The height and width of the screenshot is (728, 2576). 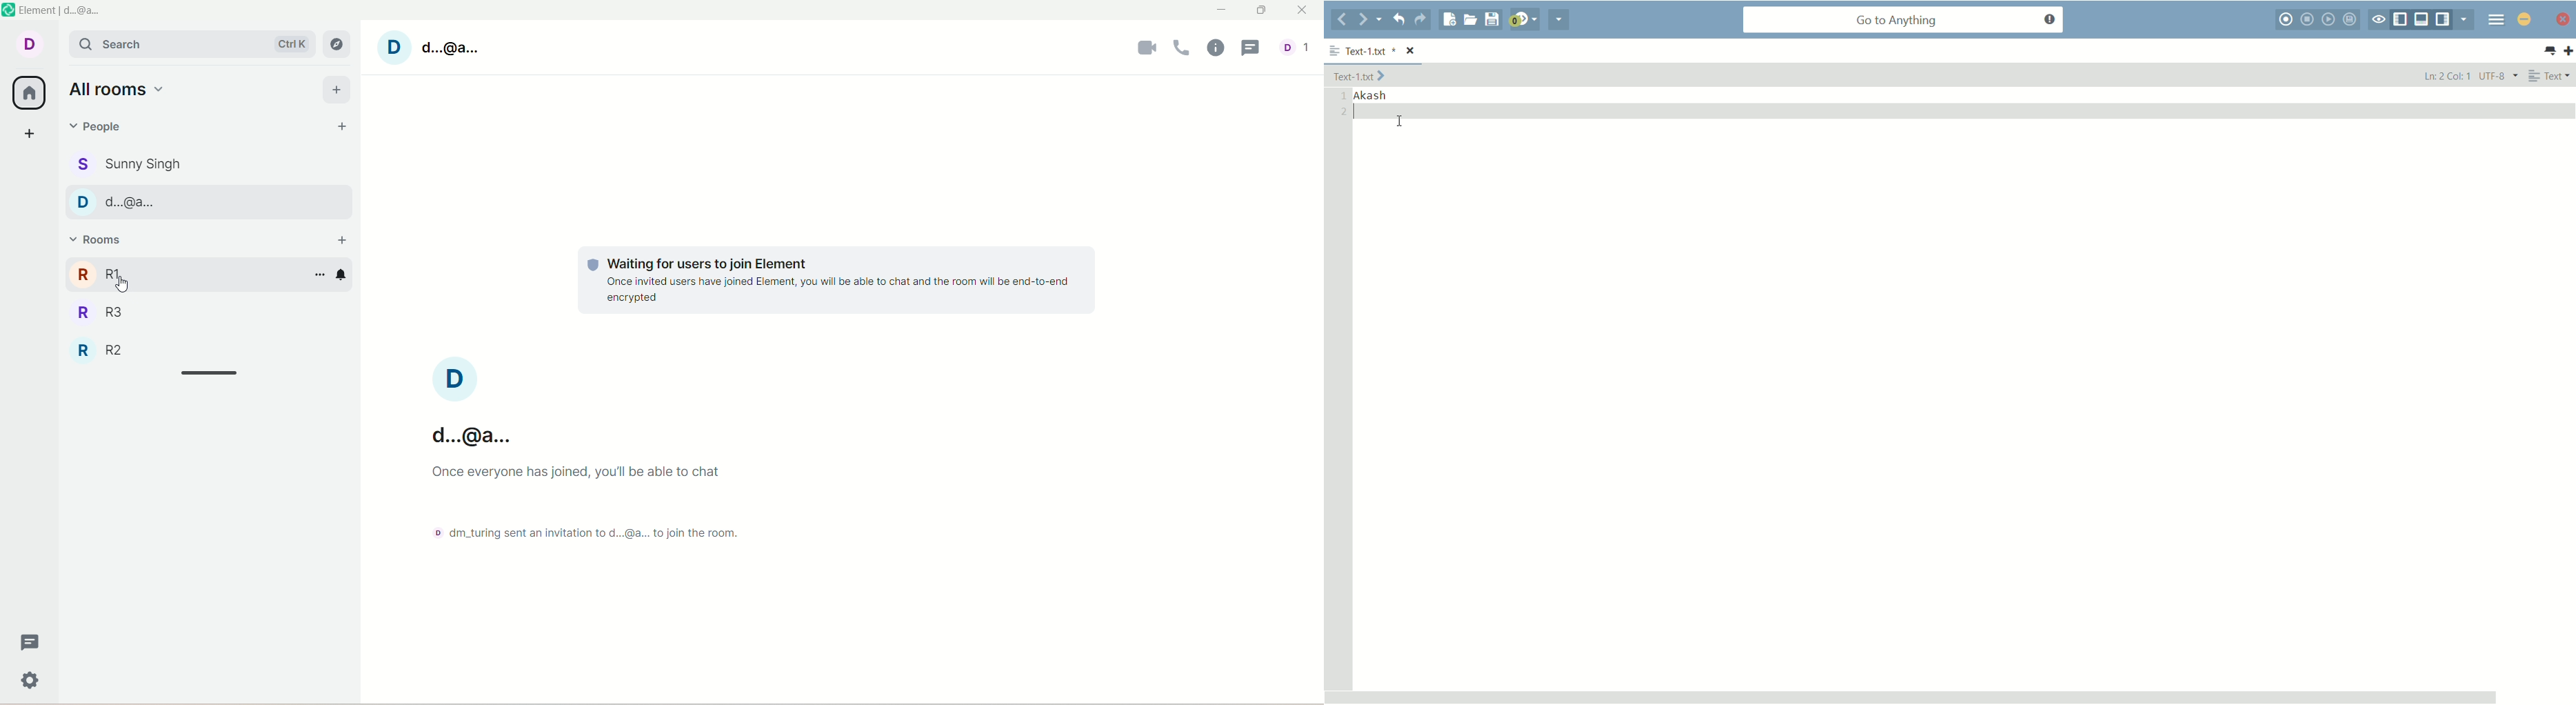 I want to click on threads, so click(x=1251, y=48).